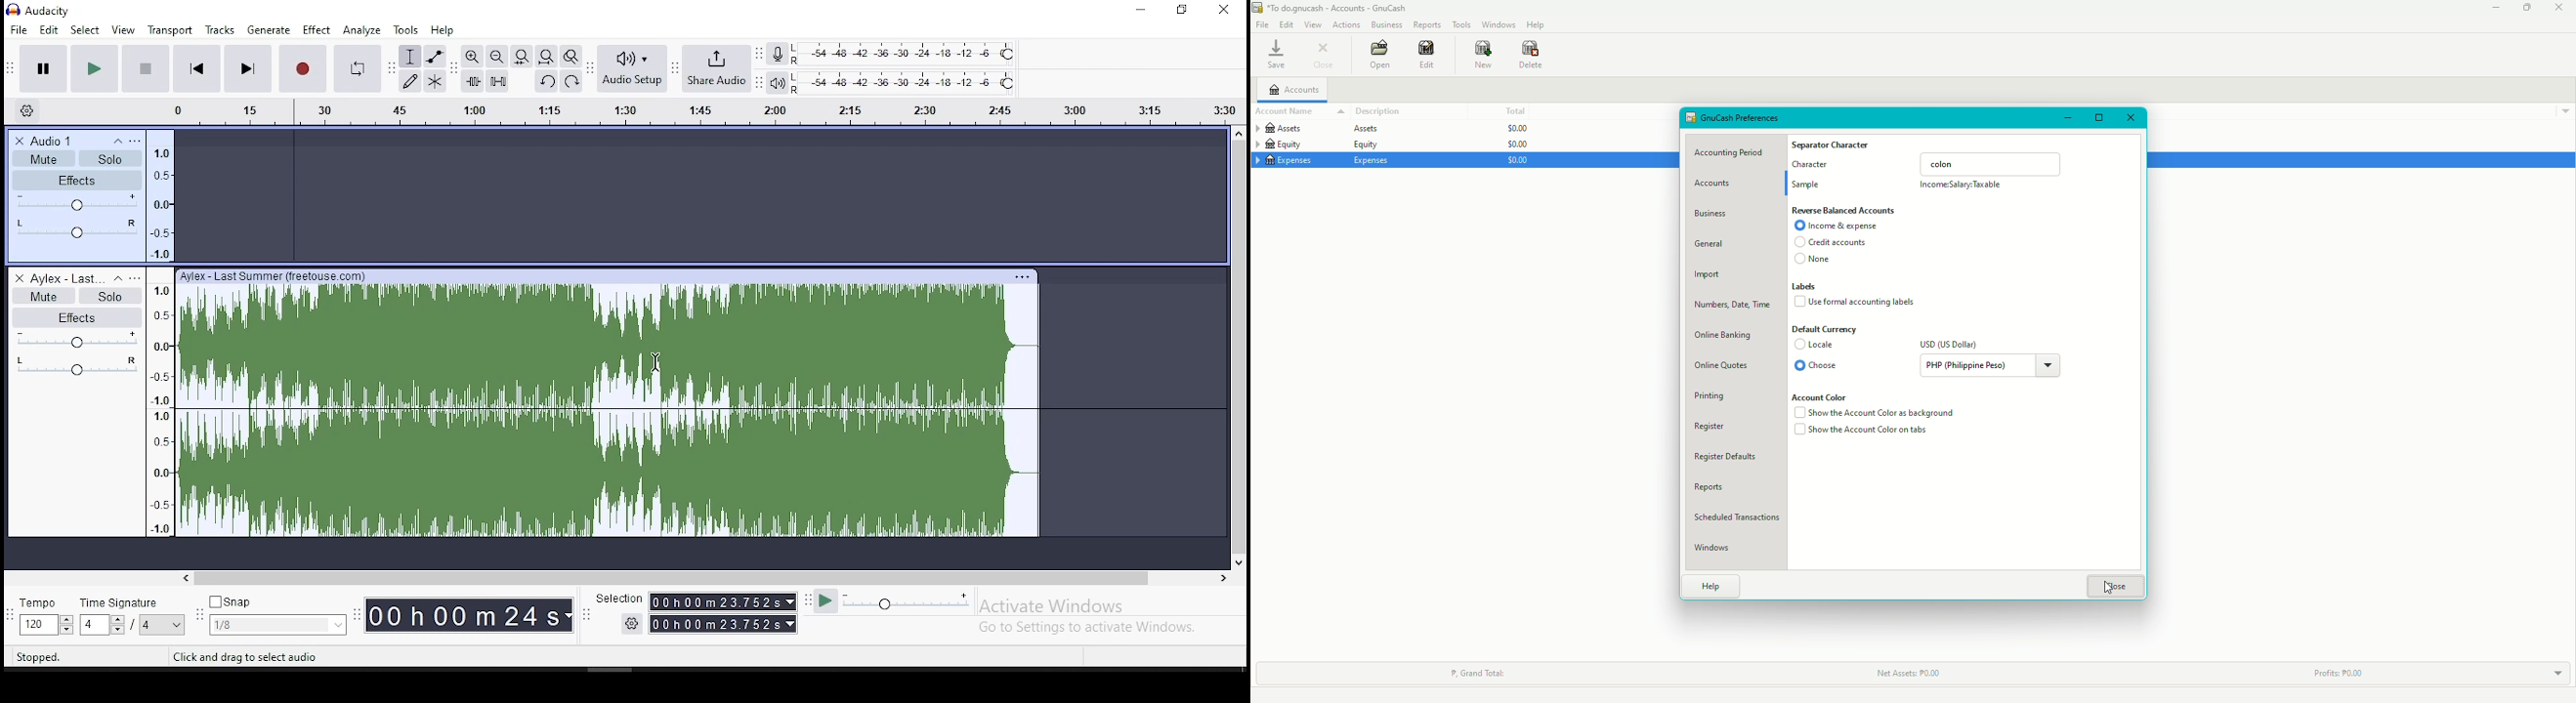 The width and height of the screenshot is (2576, 728). I want to click on select, so click(83, 29).